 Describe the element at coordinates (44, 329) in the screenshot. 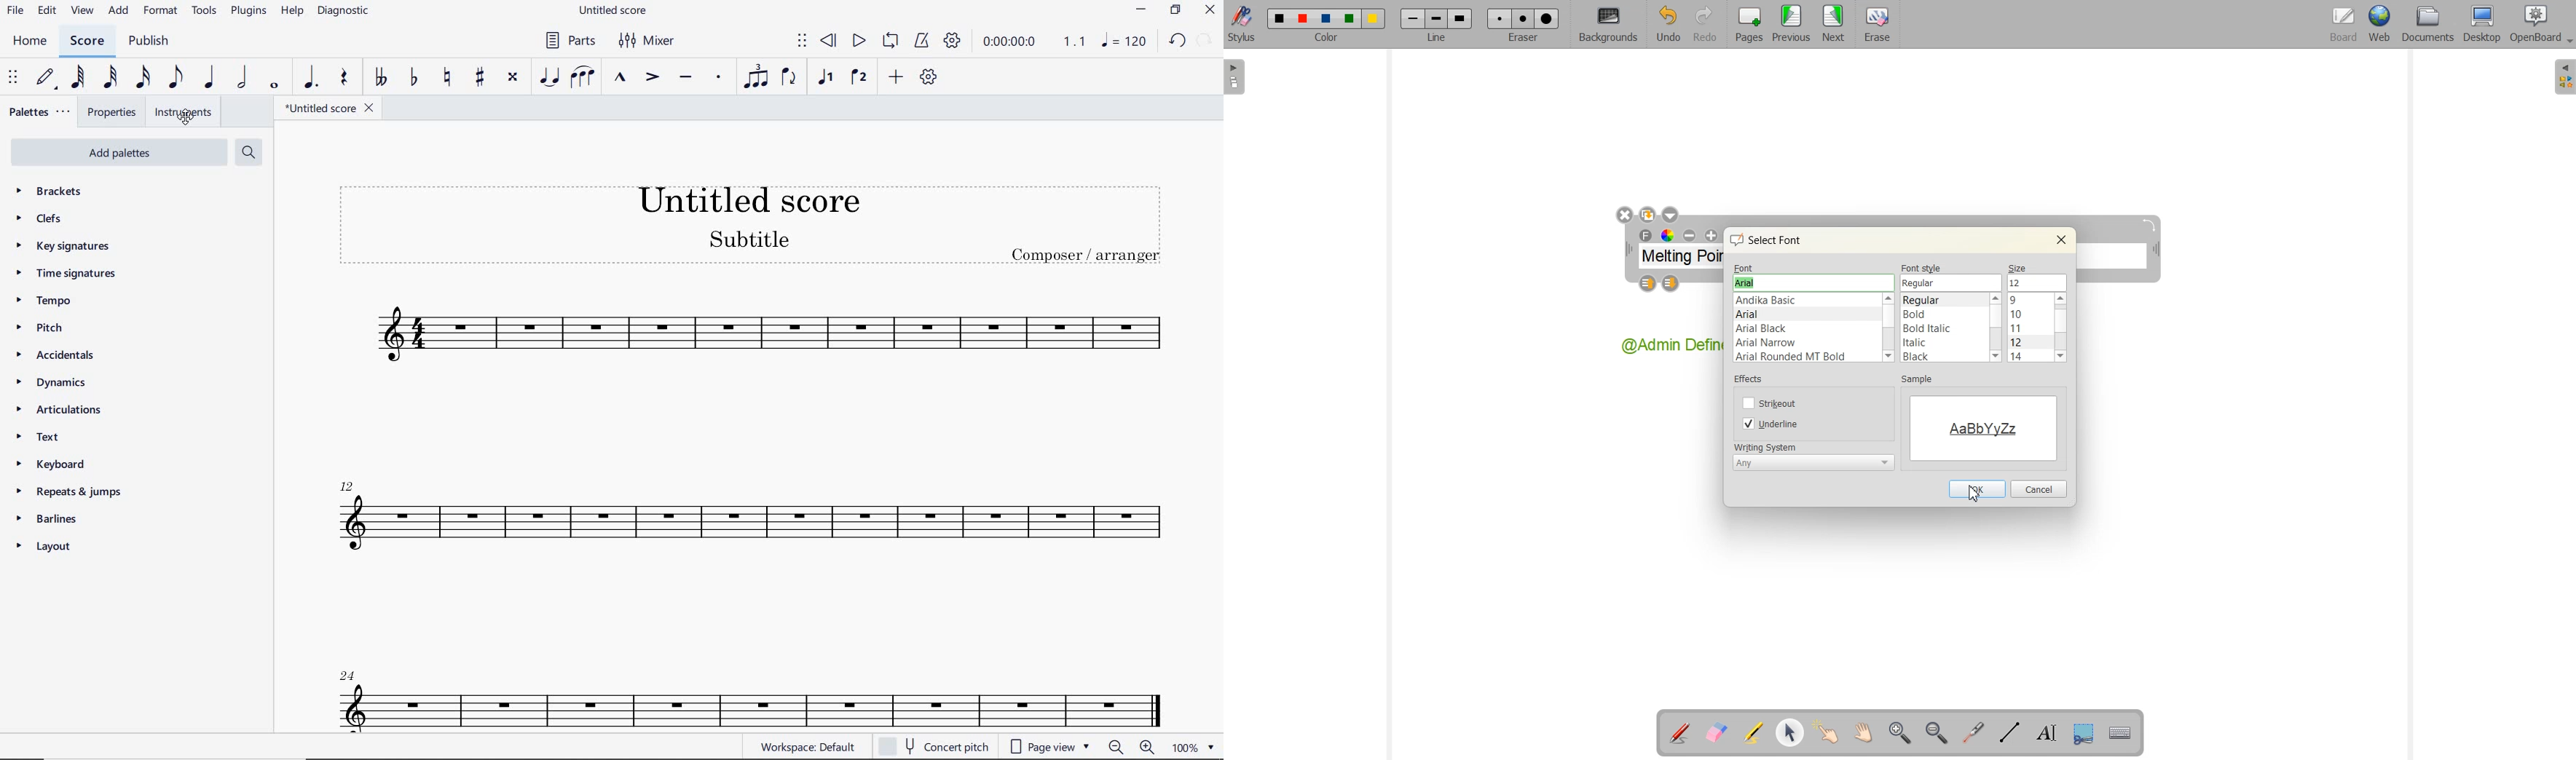

I see `pitch` at that location.